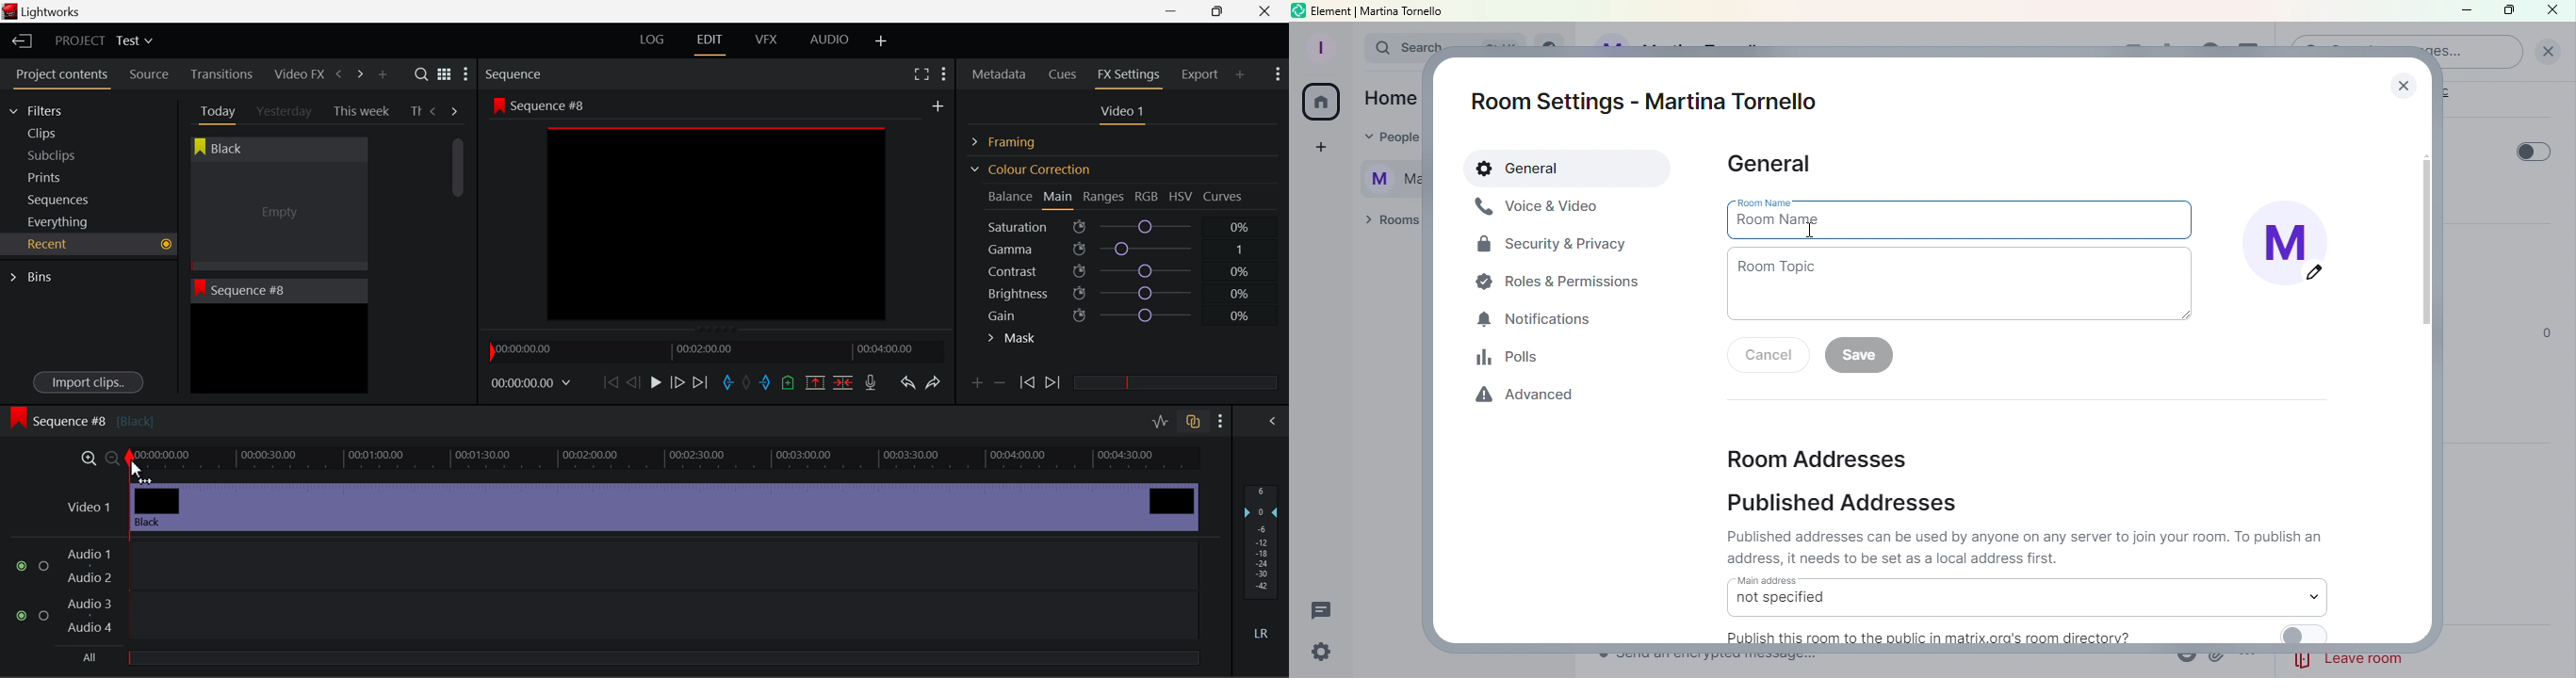  Describe the element at coordinates (1963, 218) in the screenshot. I see `Room name` at that location.